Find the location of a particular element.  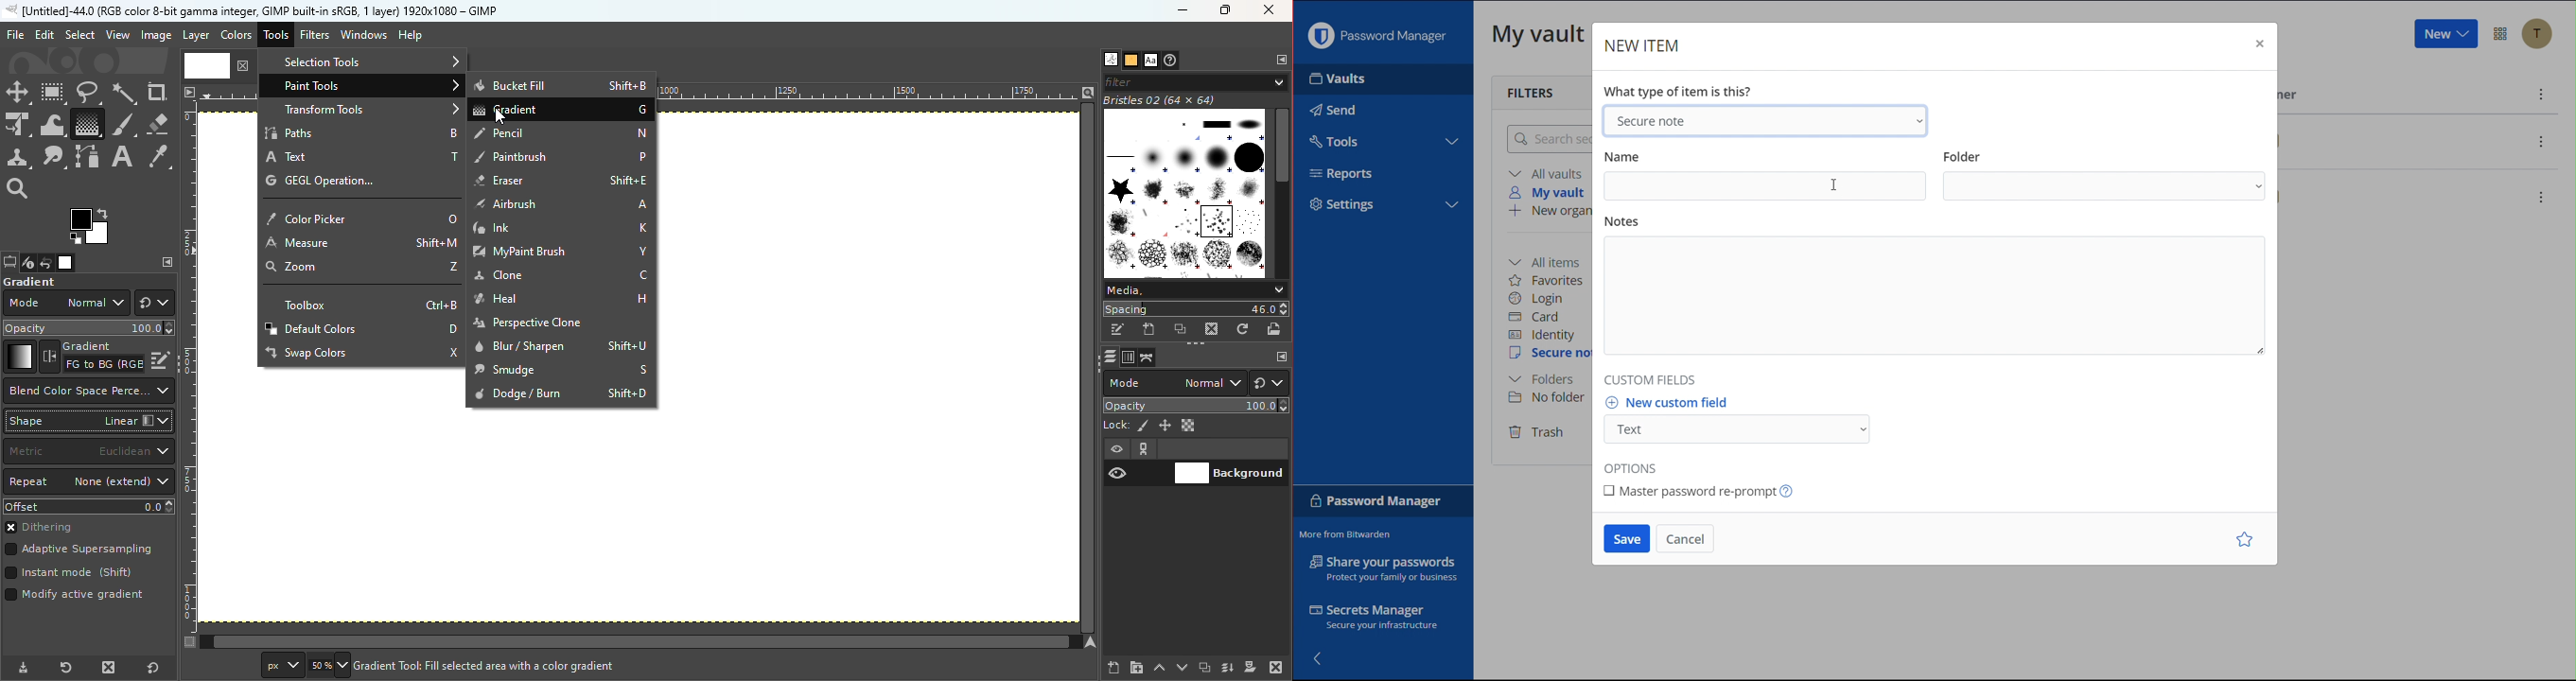

The active background color is located at coordinates (93, 227).